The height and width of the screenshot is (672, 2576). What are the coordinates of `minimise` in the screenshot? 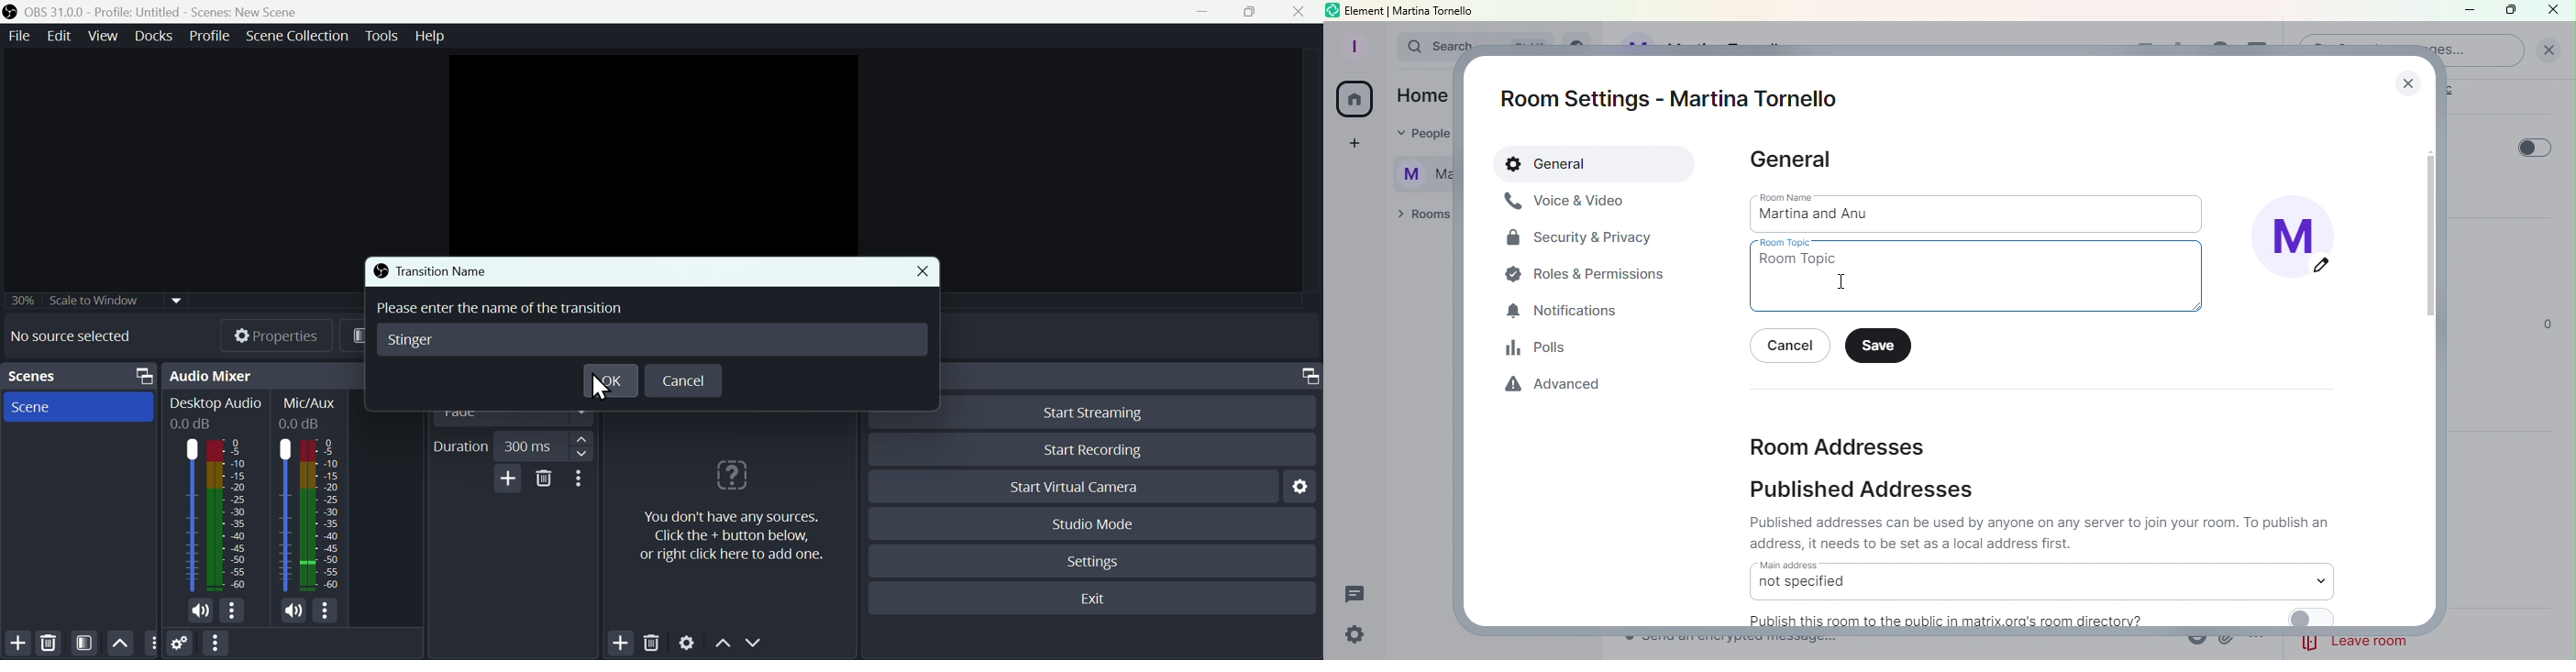 It's located at (1207, 12).